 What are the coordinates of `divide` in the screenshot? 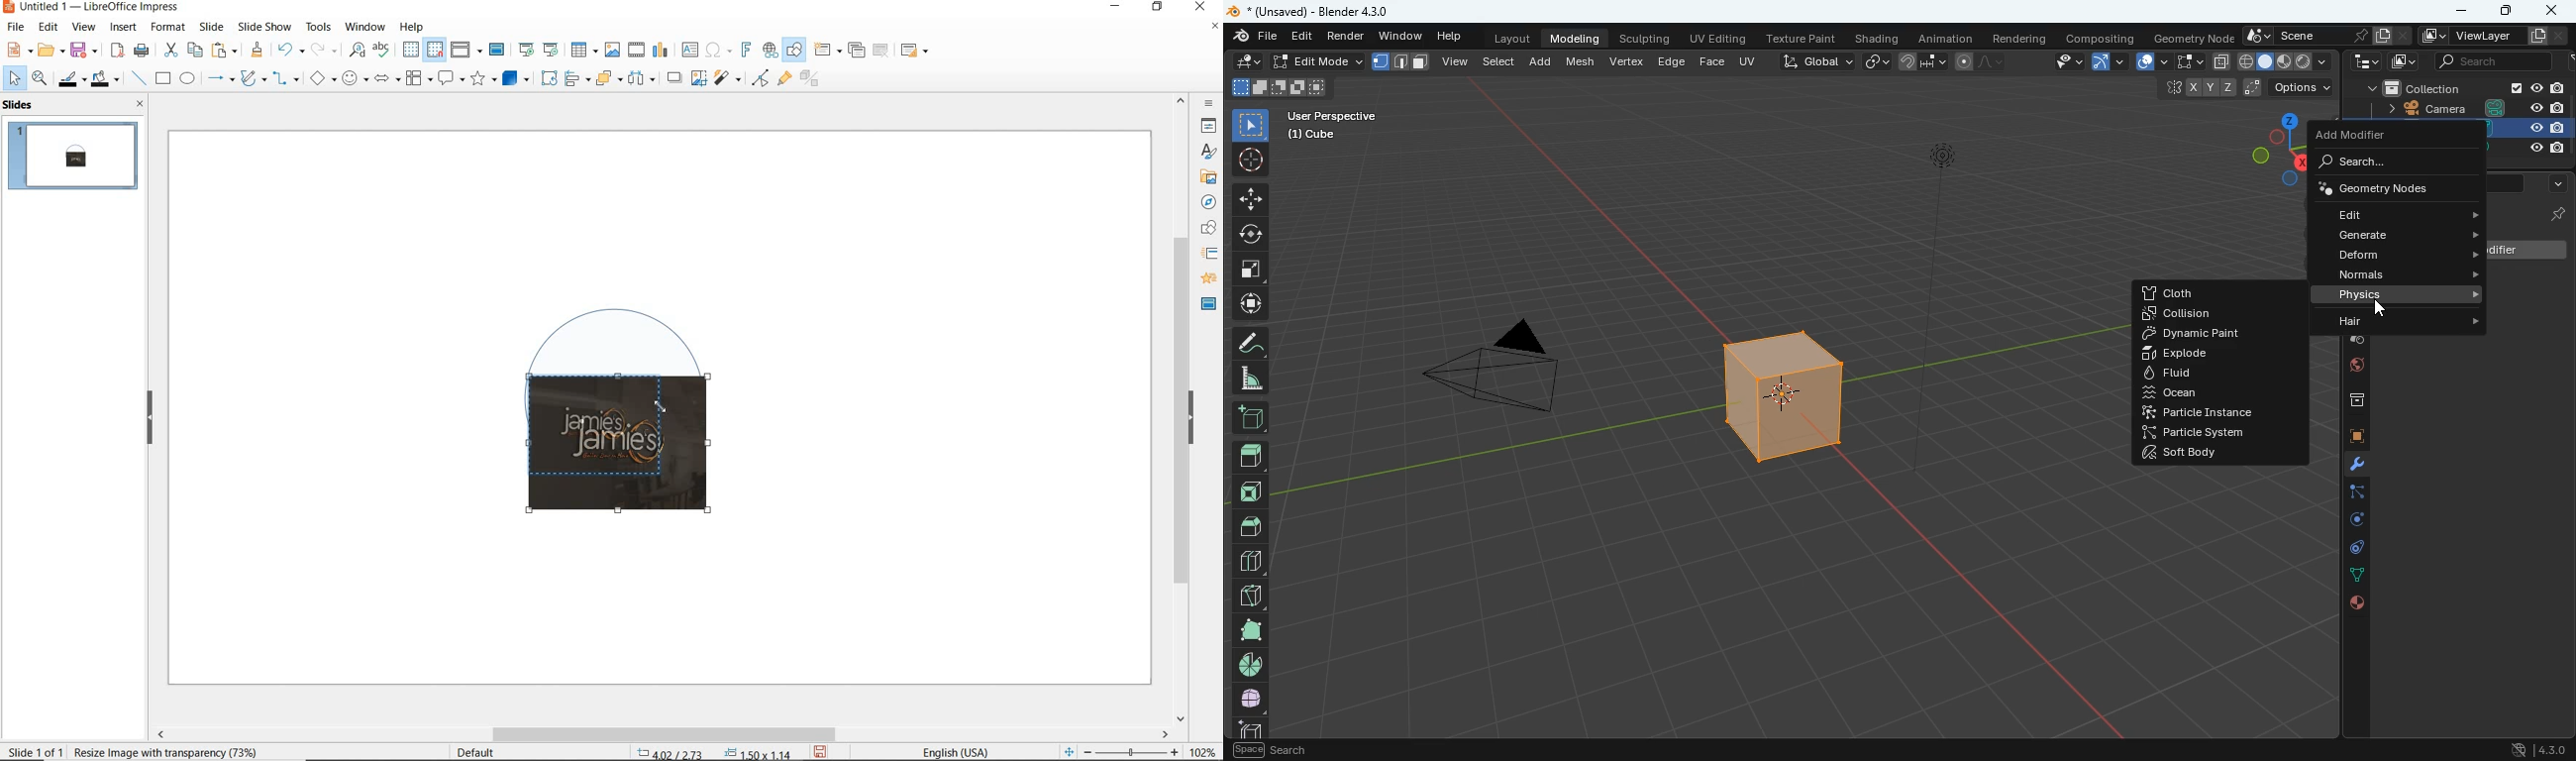 It's located at (1252, 560).